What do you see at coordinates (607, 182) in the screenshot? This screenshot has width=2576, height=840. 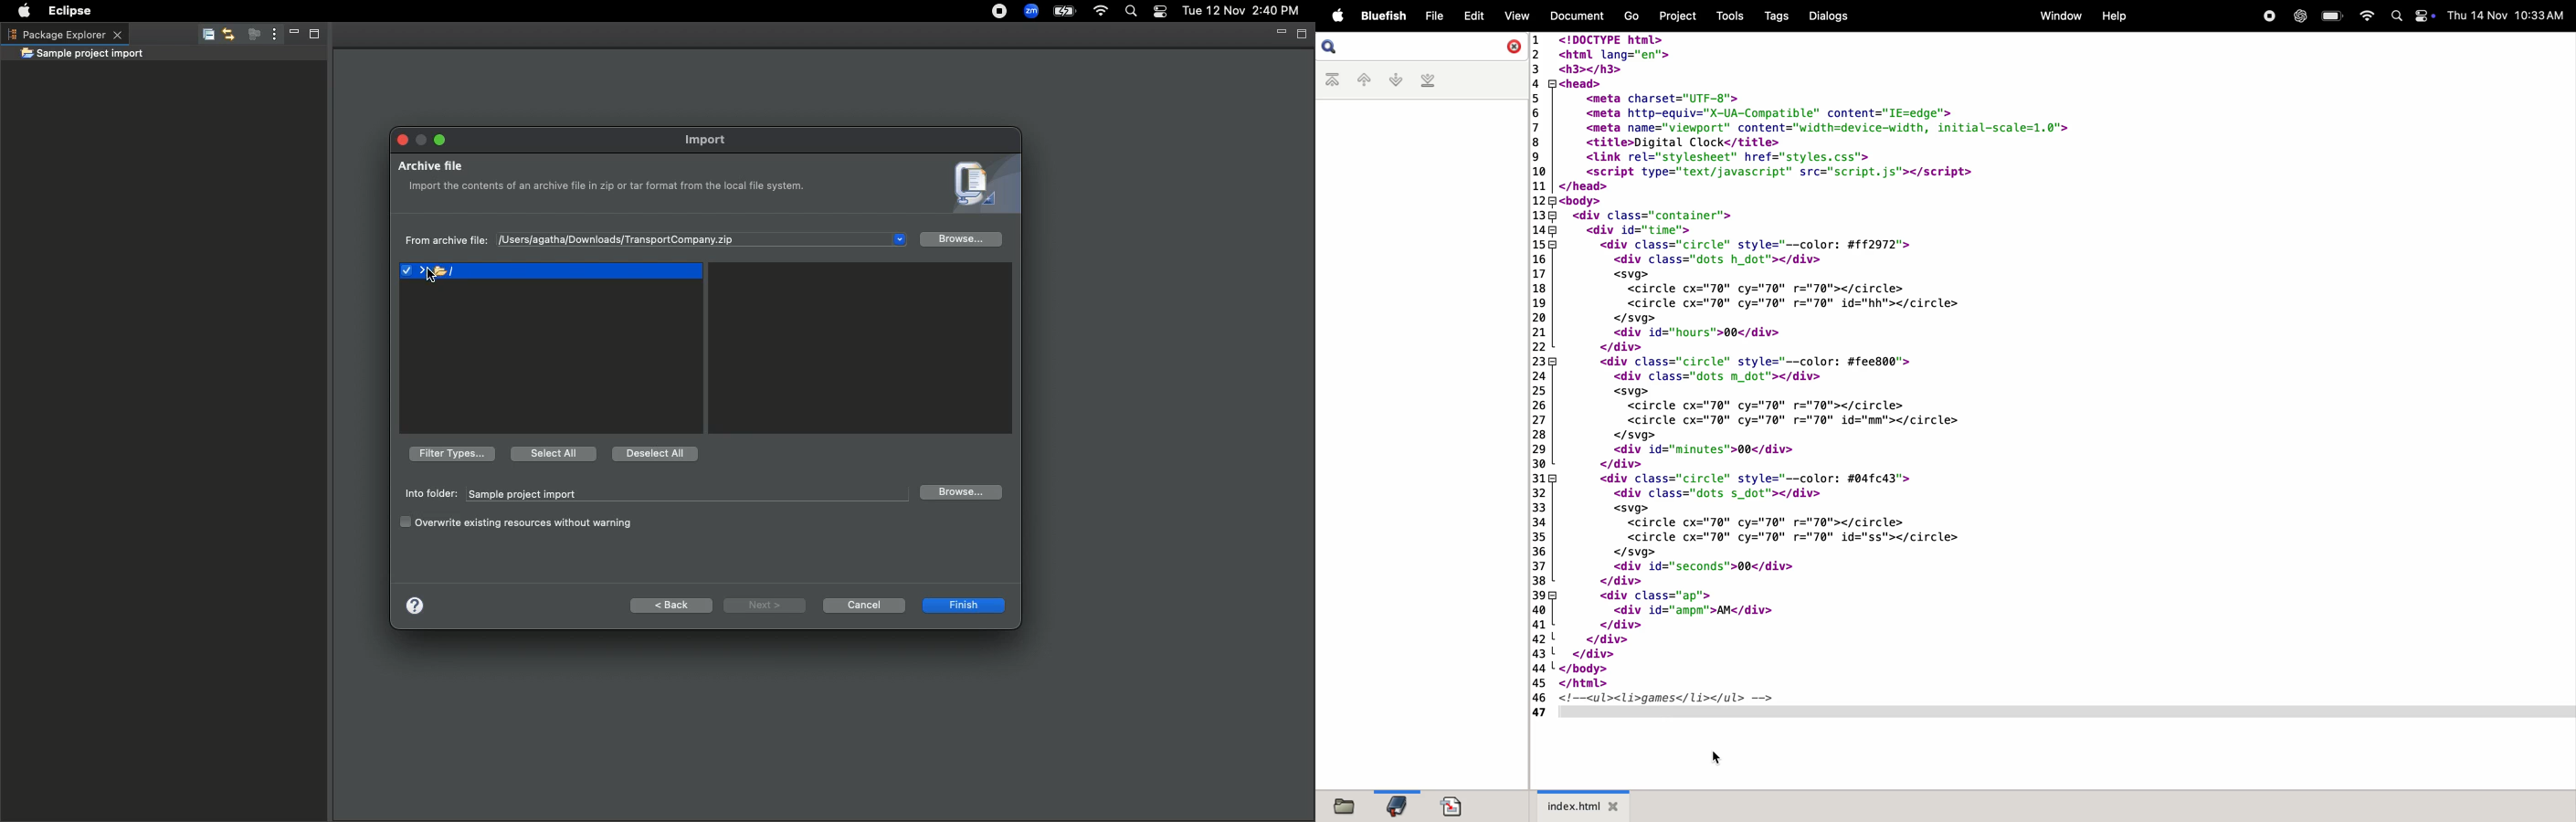 I see `Archive file Import the contents of an archive fil in zip or tar format from the local file system.` at bounding box center [607, 182].